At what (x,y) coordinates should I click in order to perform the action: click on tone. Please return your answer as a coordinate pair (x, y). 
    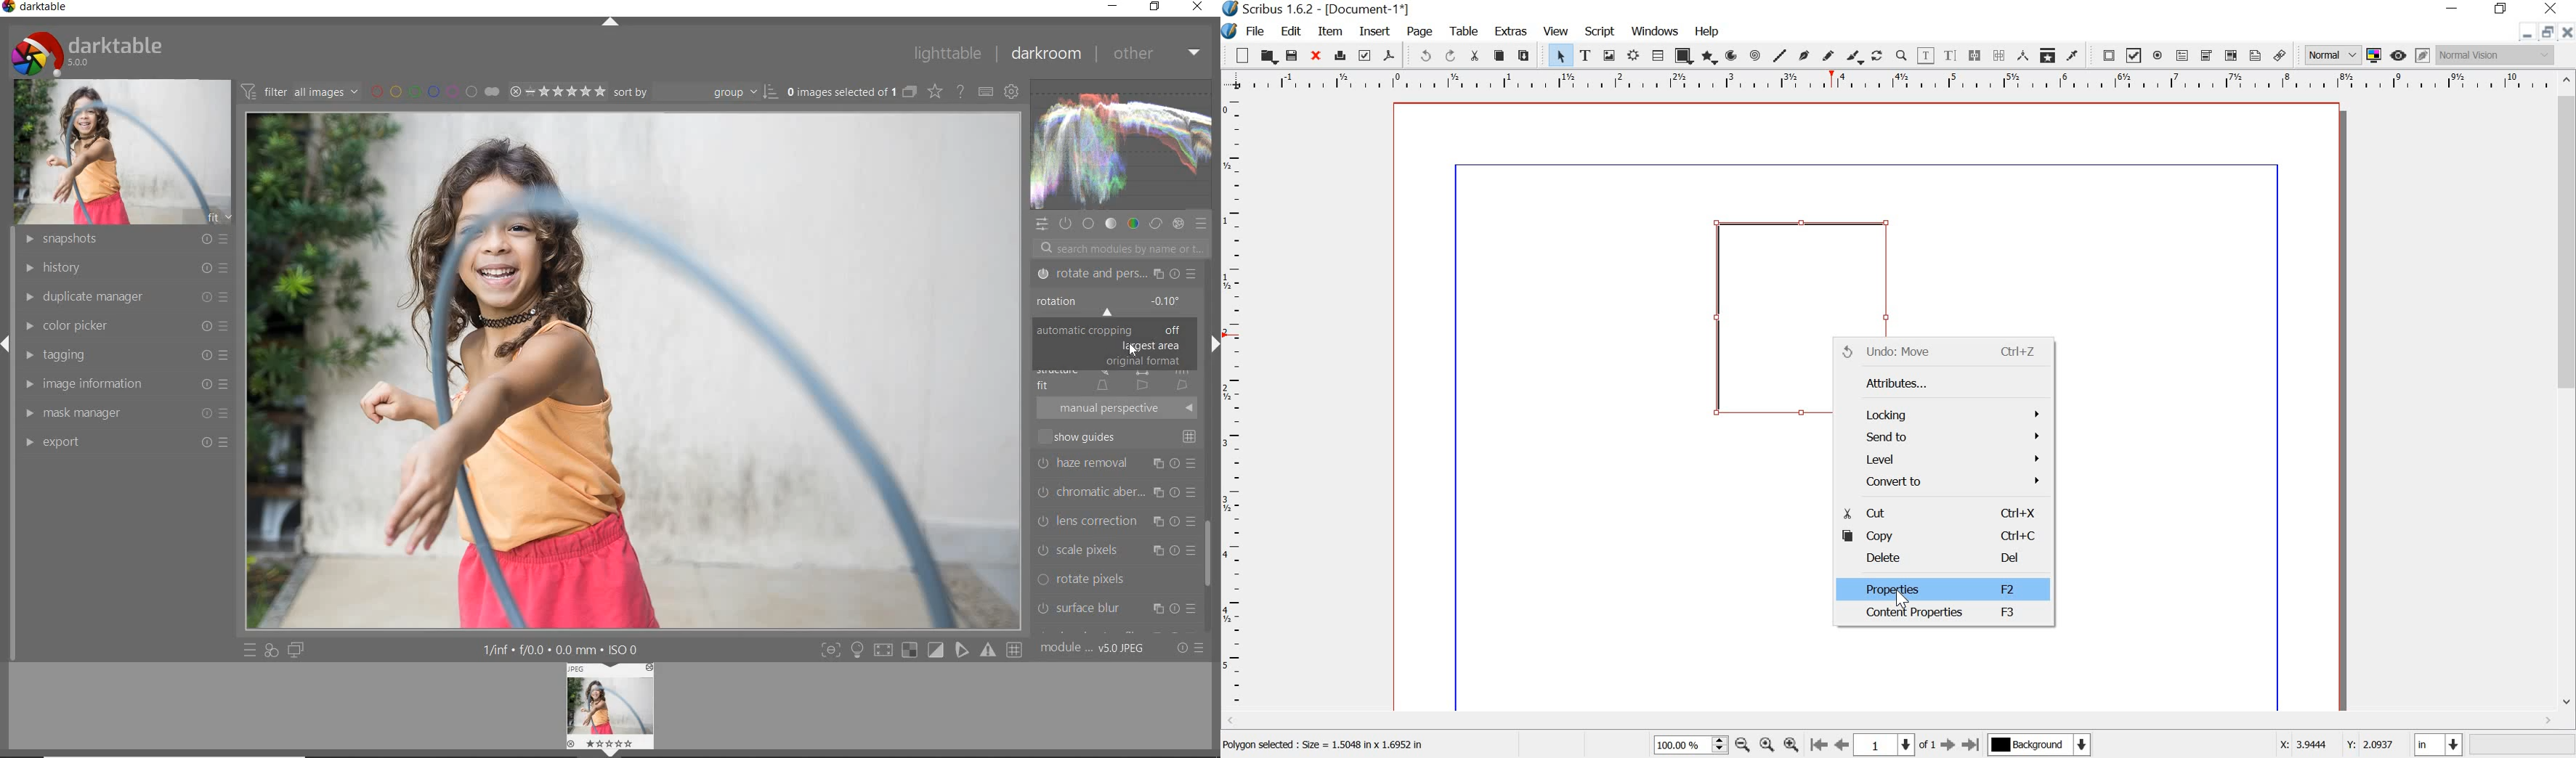
    Looking at the image, I should click on (1110, 224).